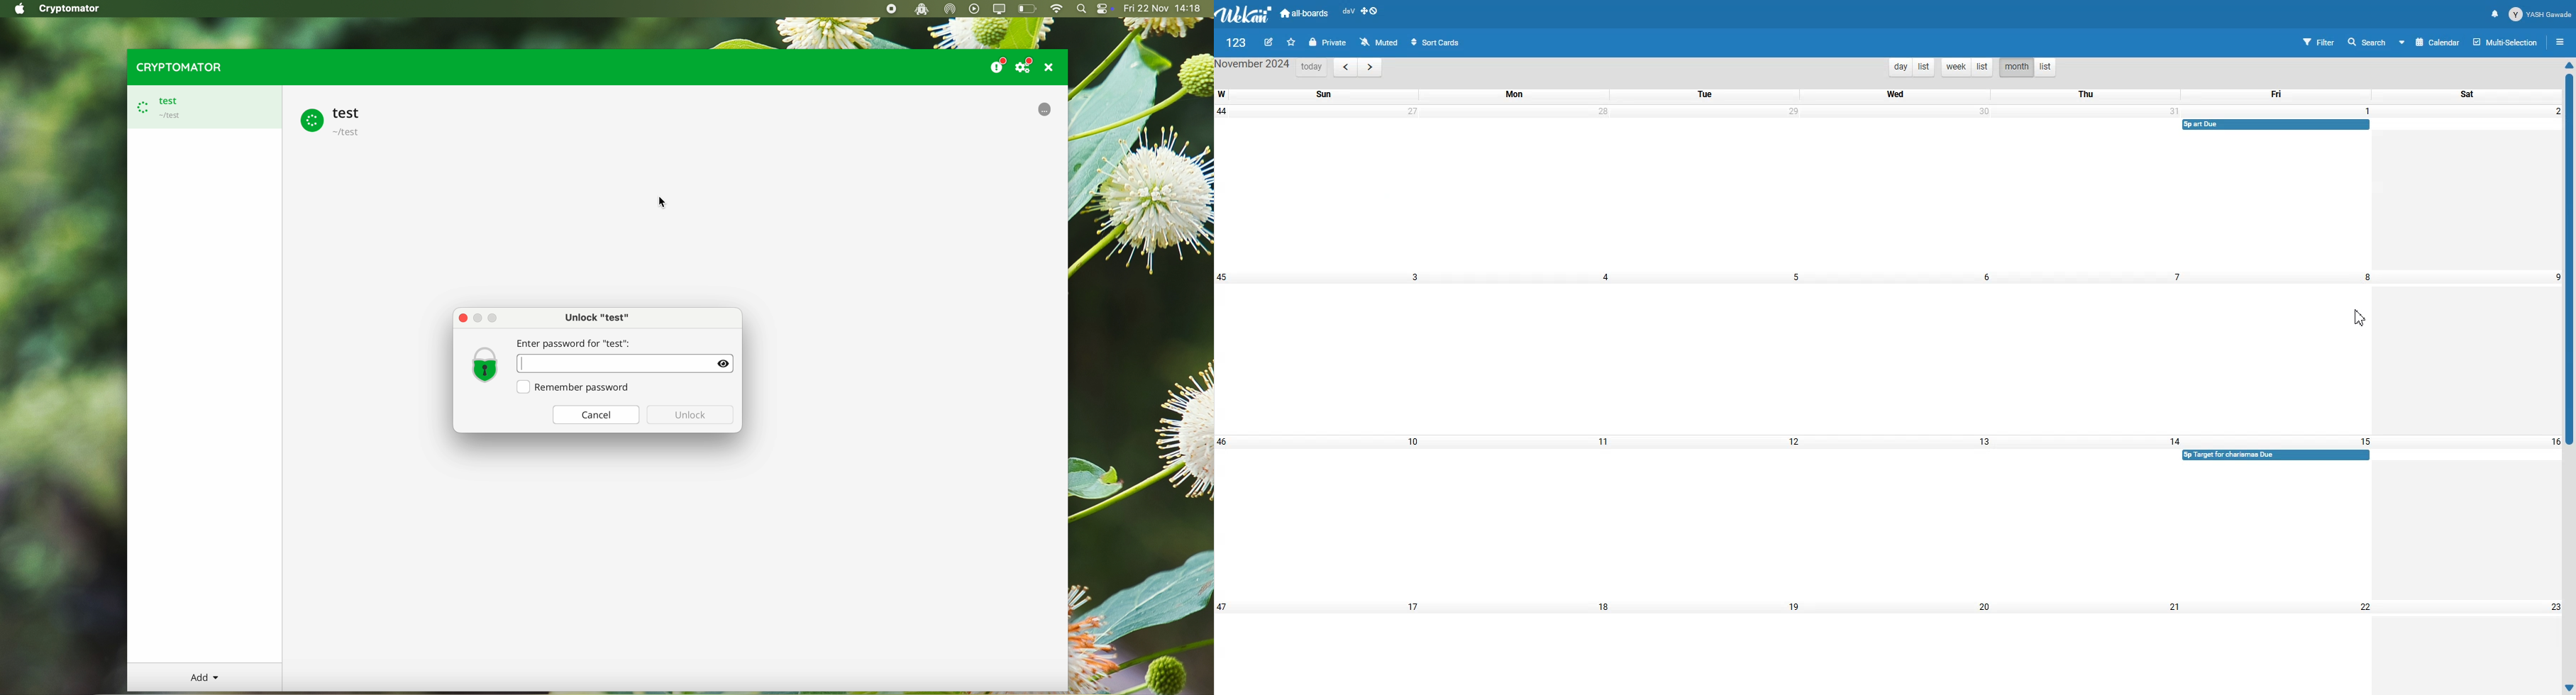 This screenshot has height=700, width=2576. I want to click on Password, so click(611, 365).